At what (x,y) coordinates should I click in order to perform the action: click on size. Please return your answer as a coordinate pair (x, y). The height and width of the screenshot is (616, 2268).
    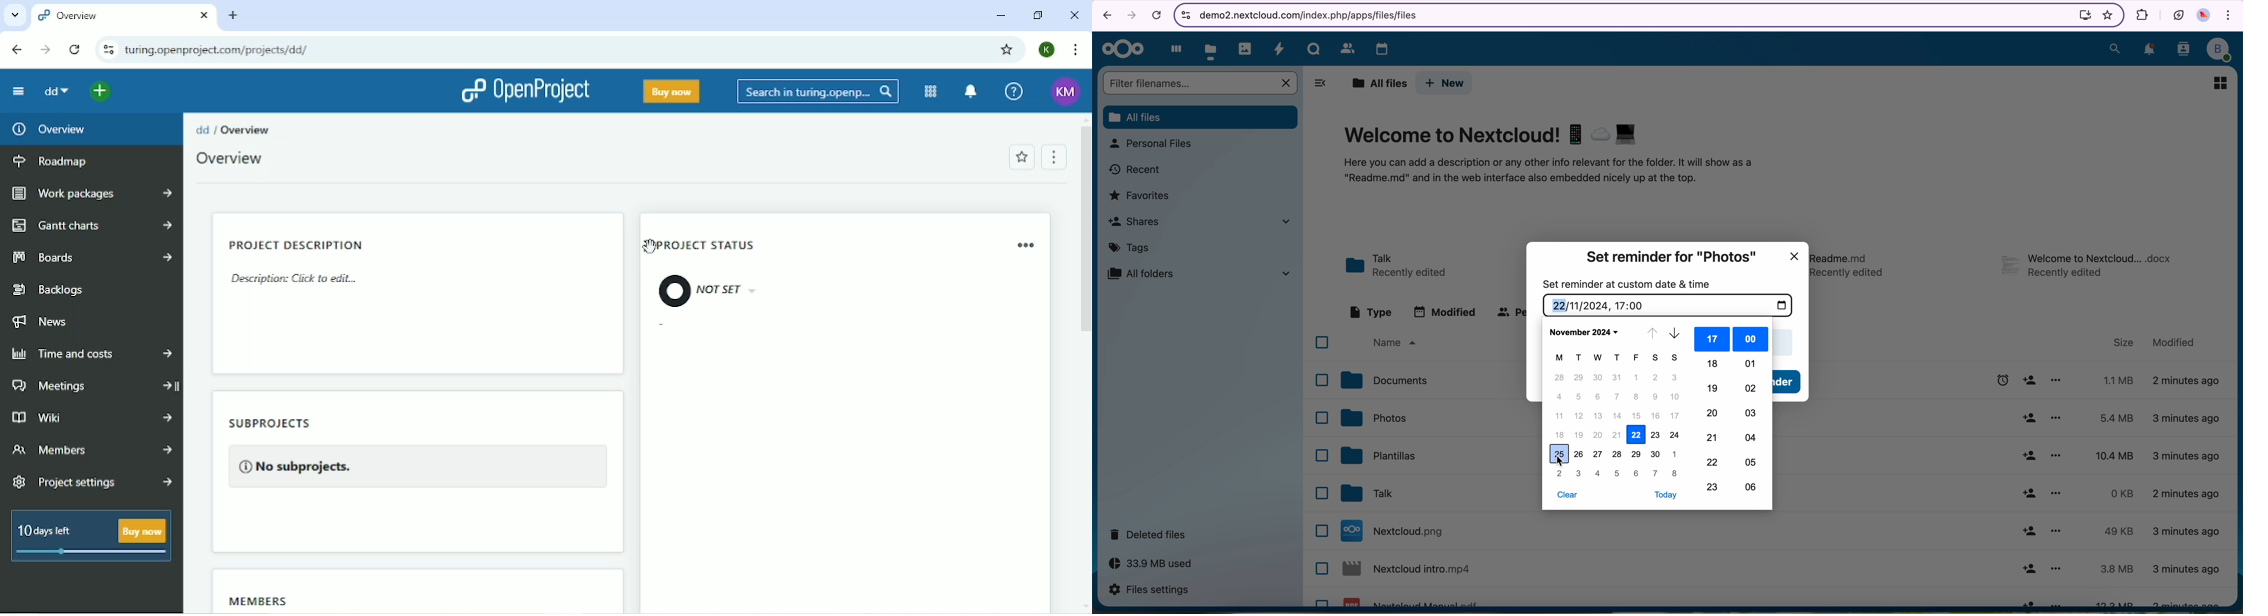
    Looking at the image, I should click on (2120, 342).